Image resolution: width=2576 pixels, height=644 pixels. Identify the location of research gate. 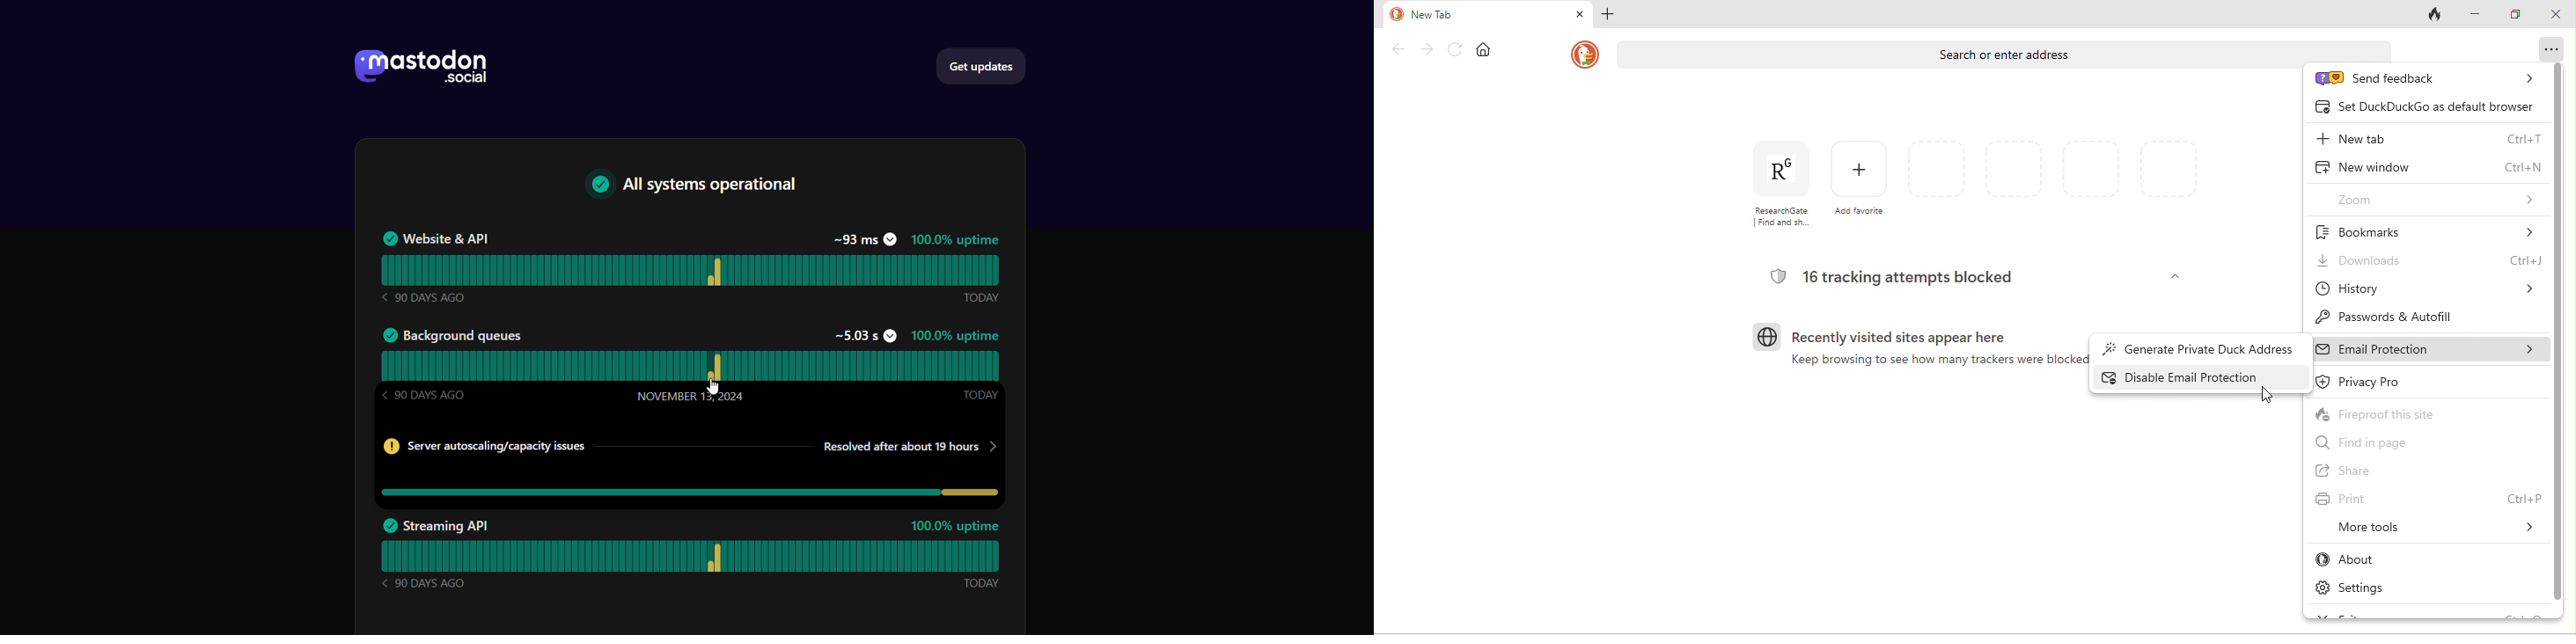
(1776, 184).